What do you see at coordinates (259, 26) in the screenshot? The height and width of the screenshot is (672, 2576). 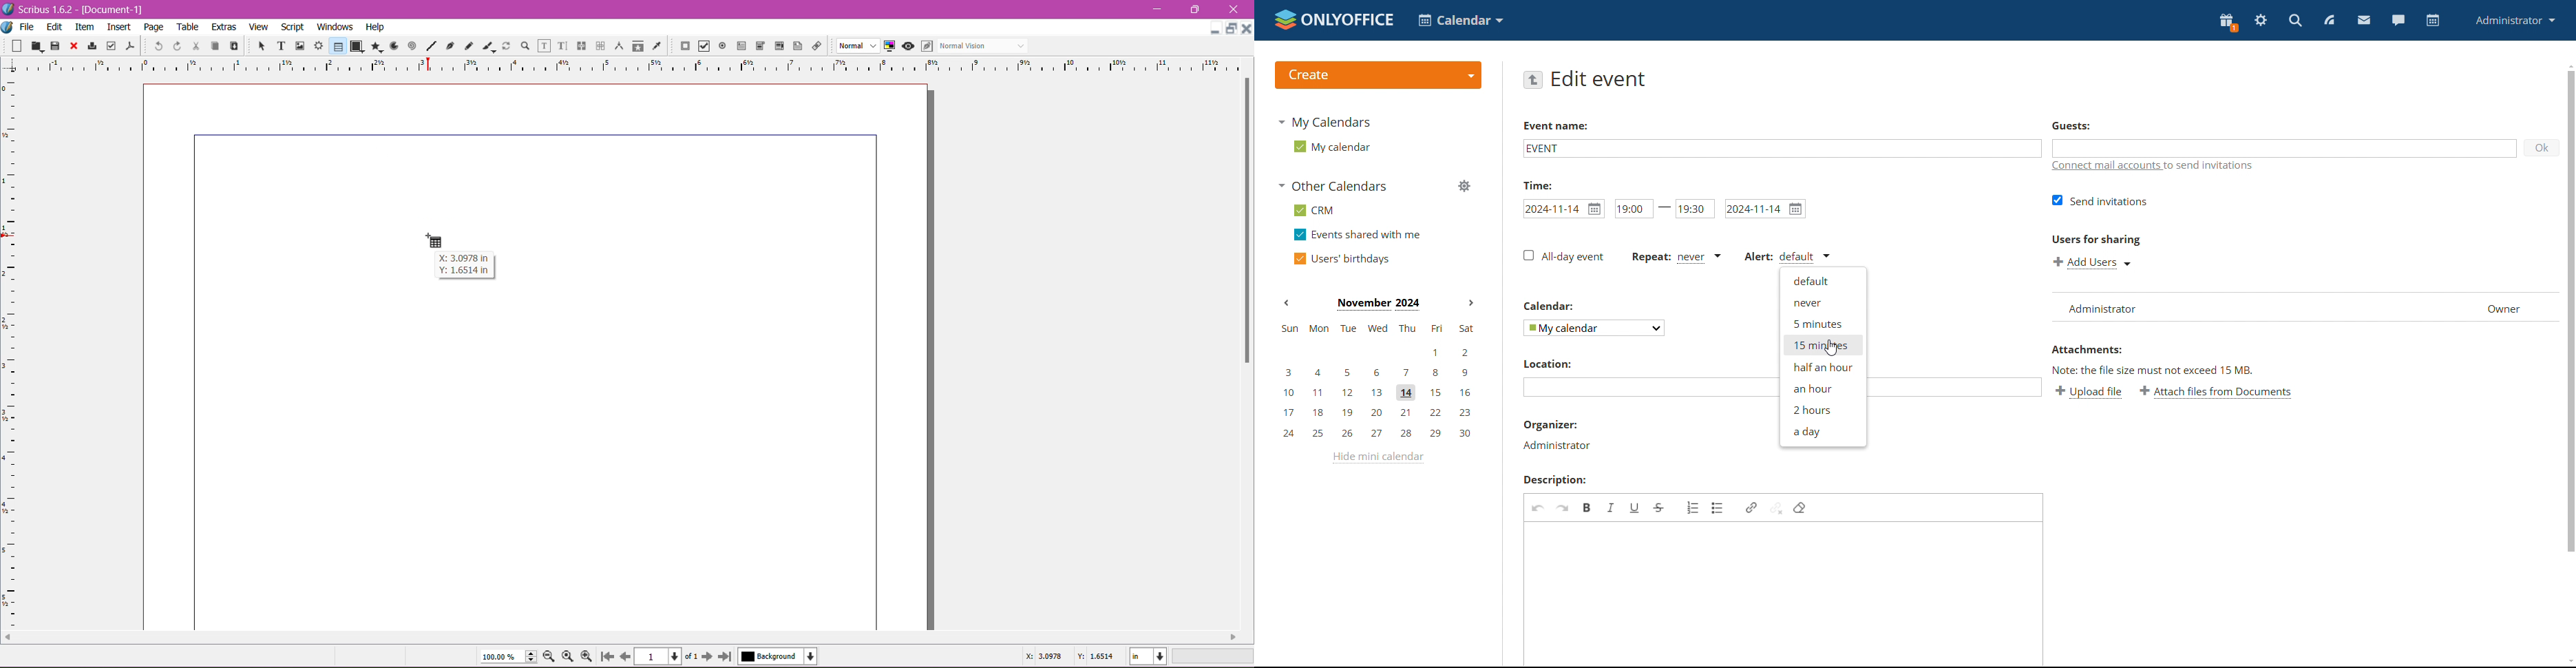 I see `View` at bounding box center [259, 26].